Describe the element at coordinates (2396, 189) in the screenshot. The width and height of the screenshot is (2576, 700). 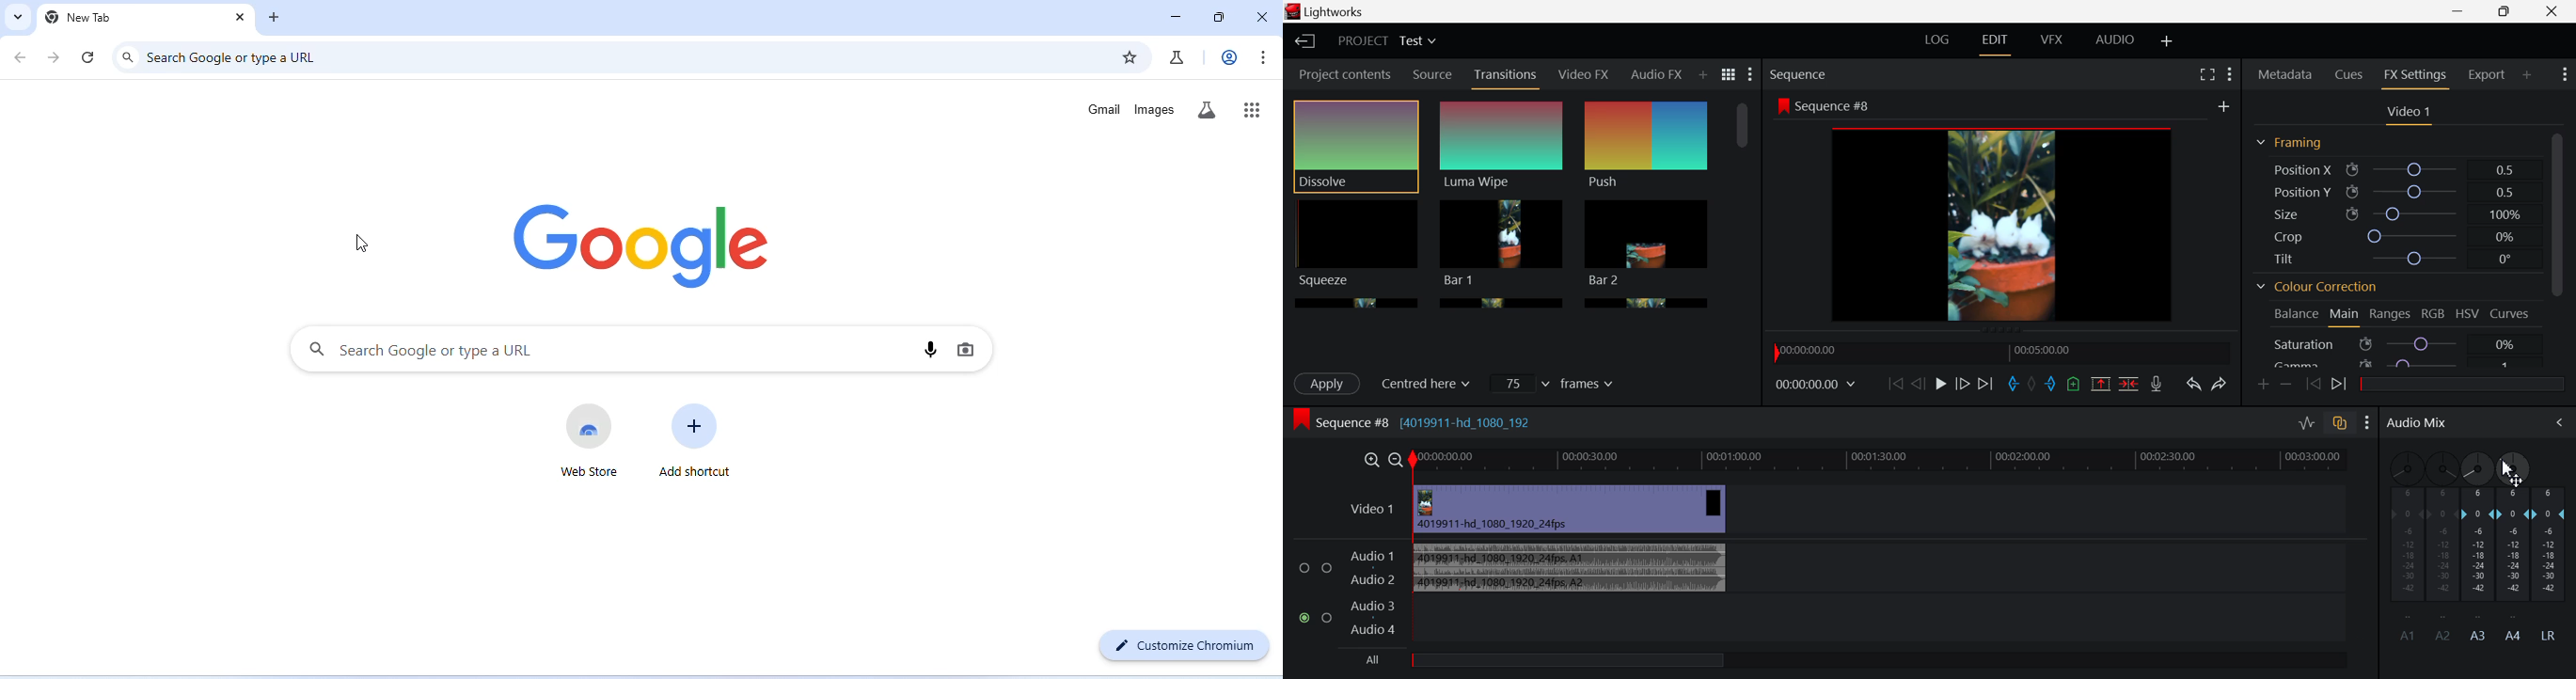
I see `Position Y` at that location.